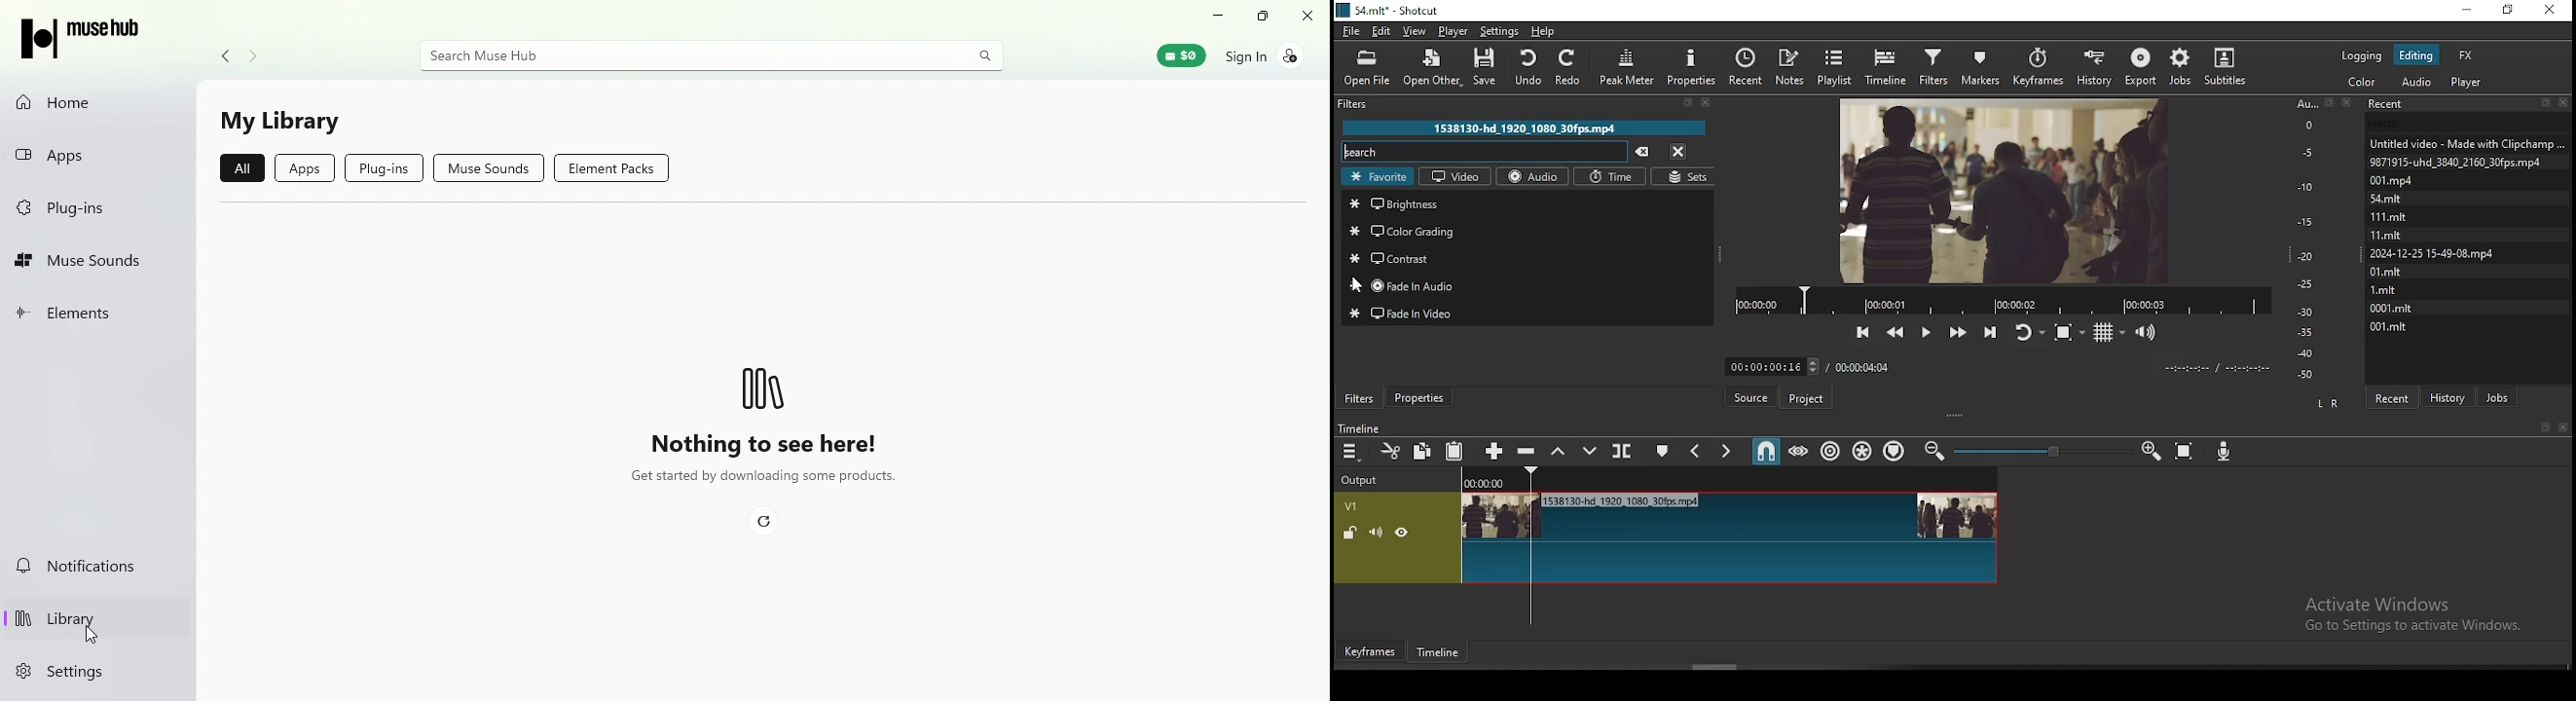  What do you see at coordinates (1765, 452) in the screenshot?
I see `snap` at bounding box center [1765, 452].